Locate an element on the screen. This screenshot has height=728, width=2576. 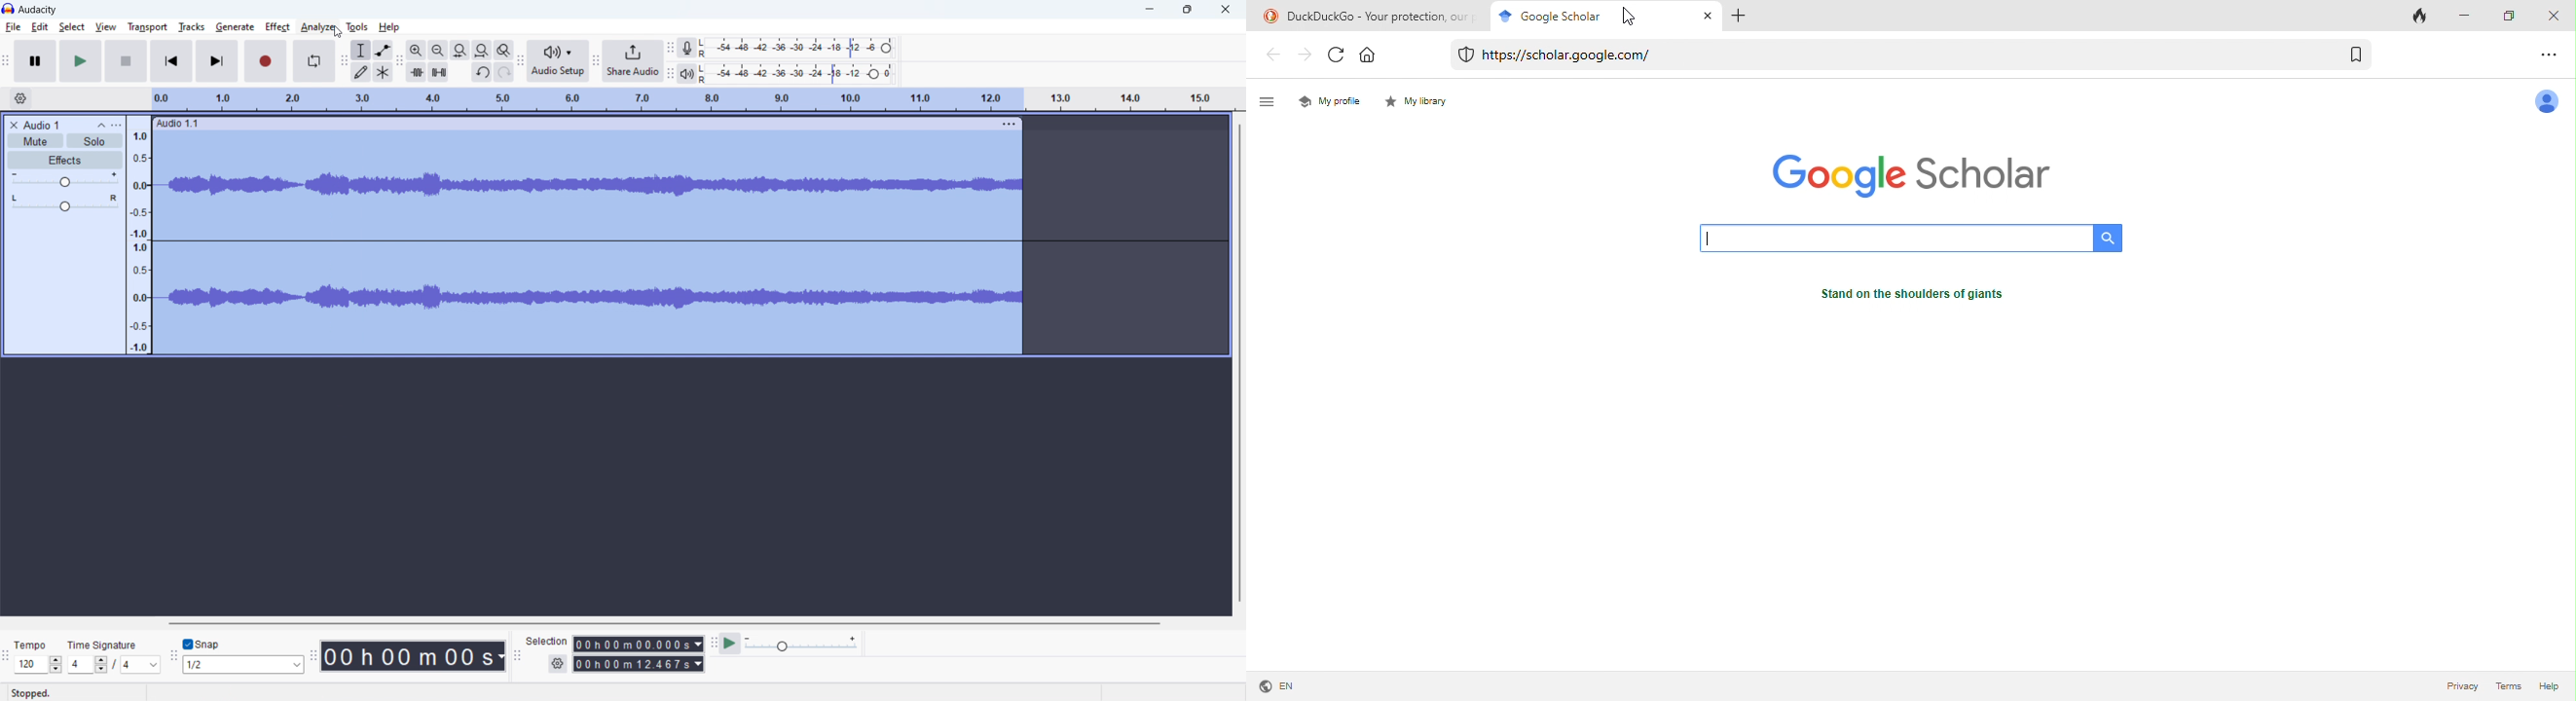
fit project to width is located at coordinates (482, 50).